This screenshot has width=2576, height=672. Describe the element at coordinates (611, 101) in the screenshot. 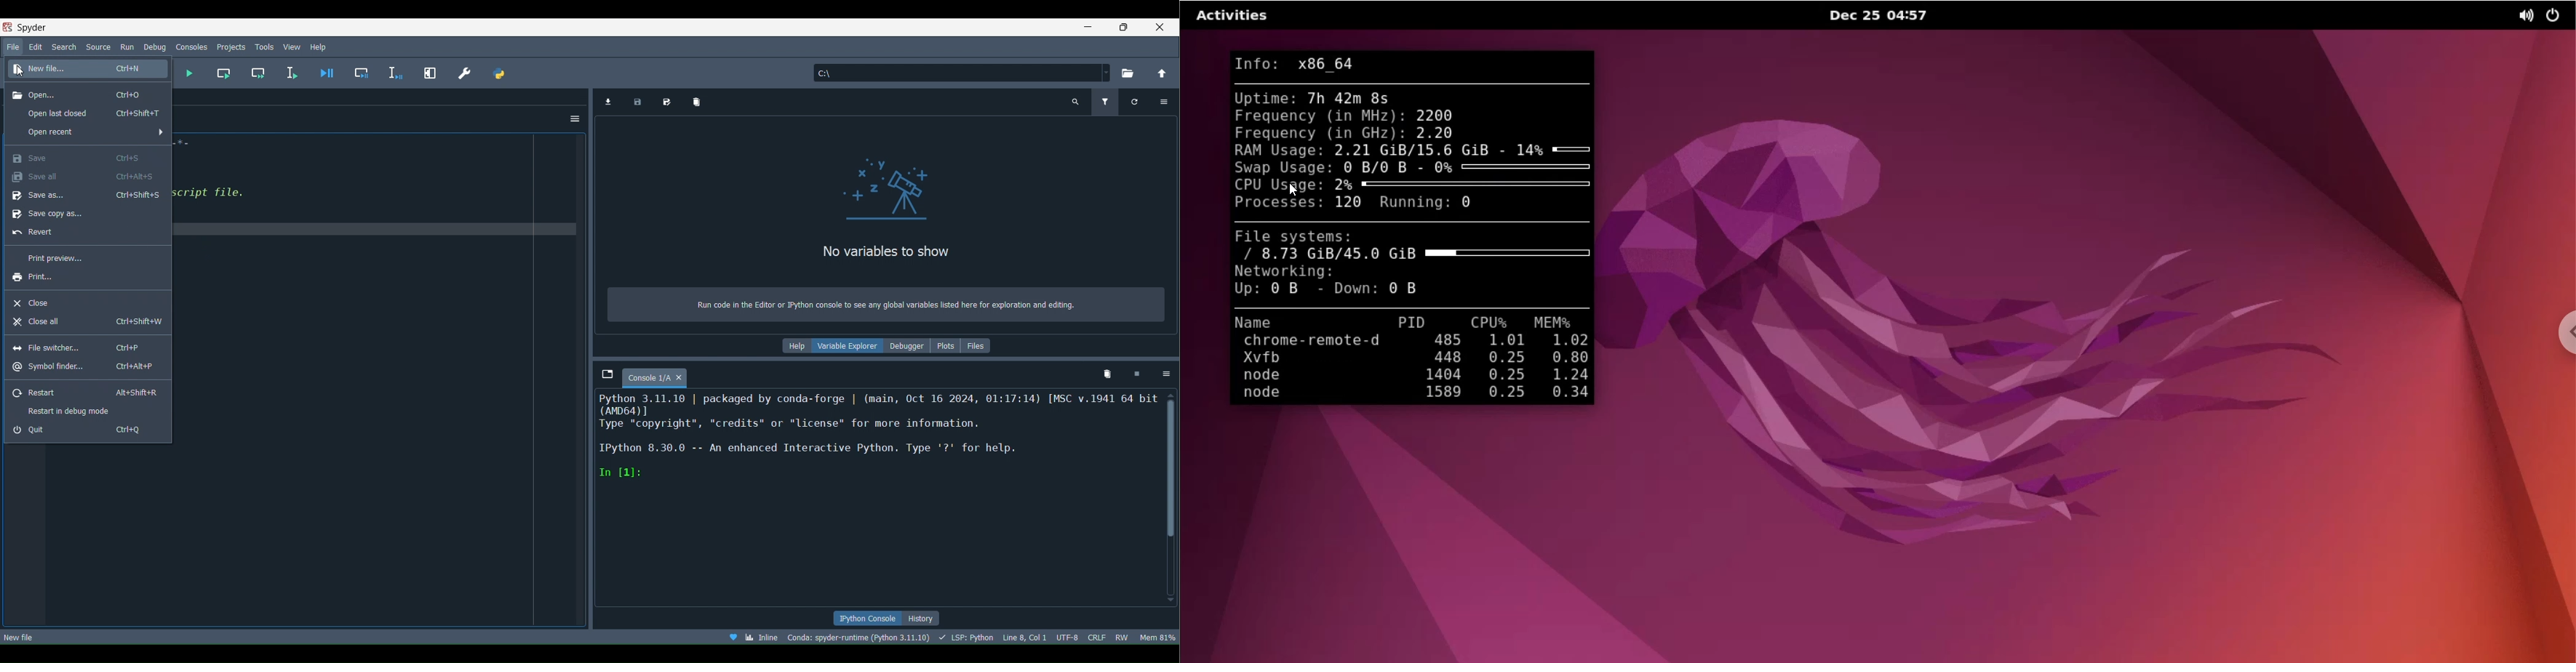

I see `Import data` at that location.